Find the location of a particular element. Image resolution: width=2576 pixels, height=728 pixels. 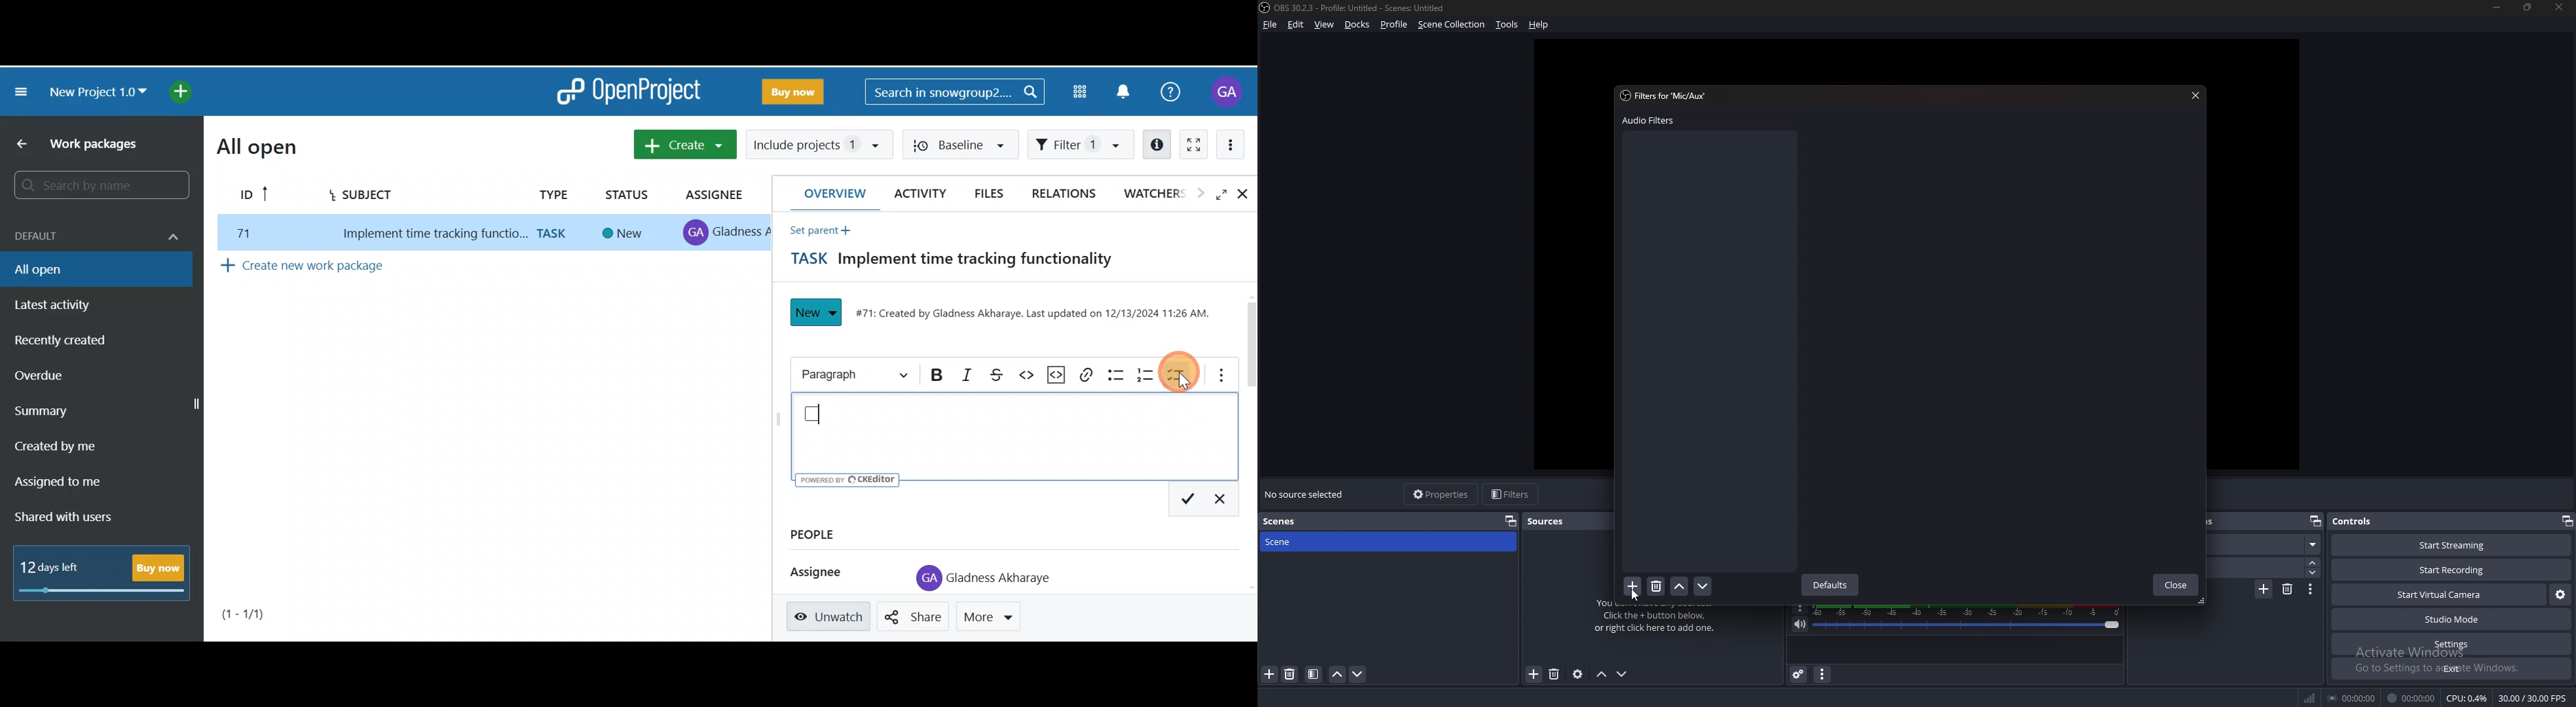

More options is located at coordinates (1216, 373).